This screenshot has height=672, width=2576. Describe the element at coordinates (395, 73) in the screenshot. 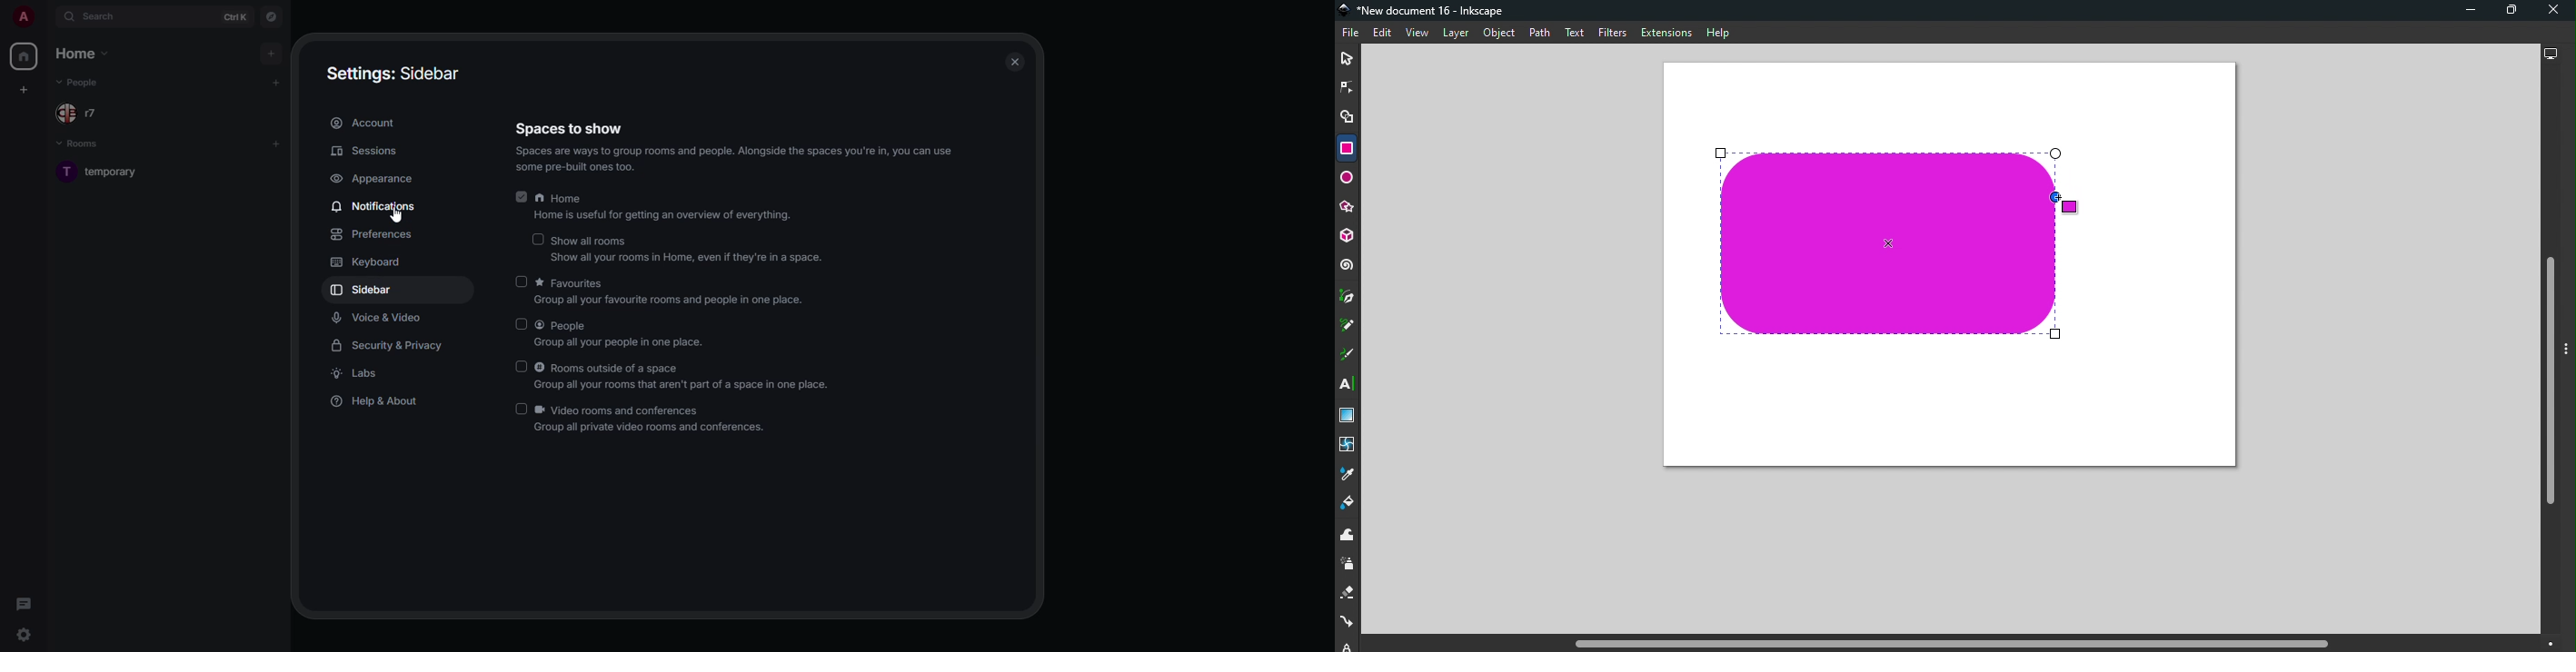

I see `settings sidebar` at that location.